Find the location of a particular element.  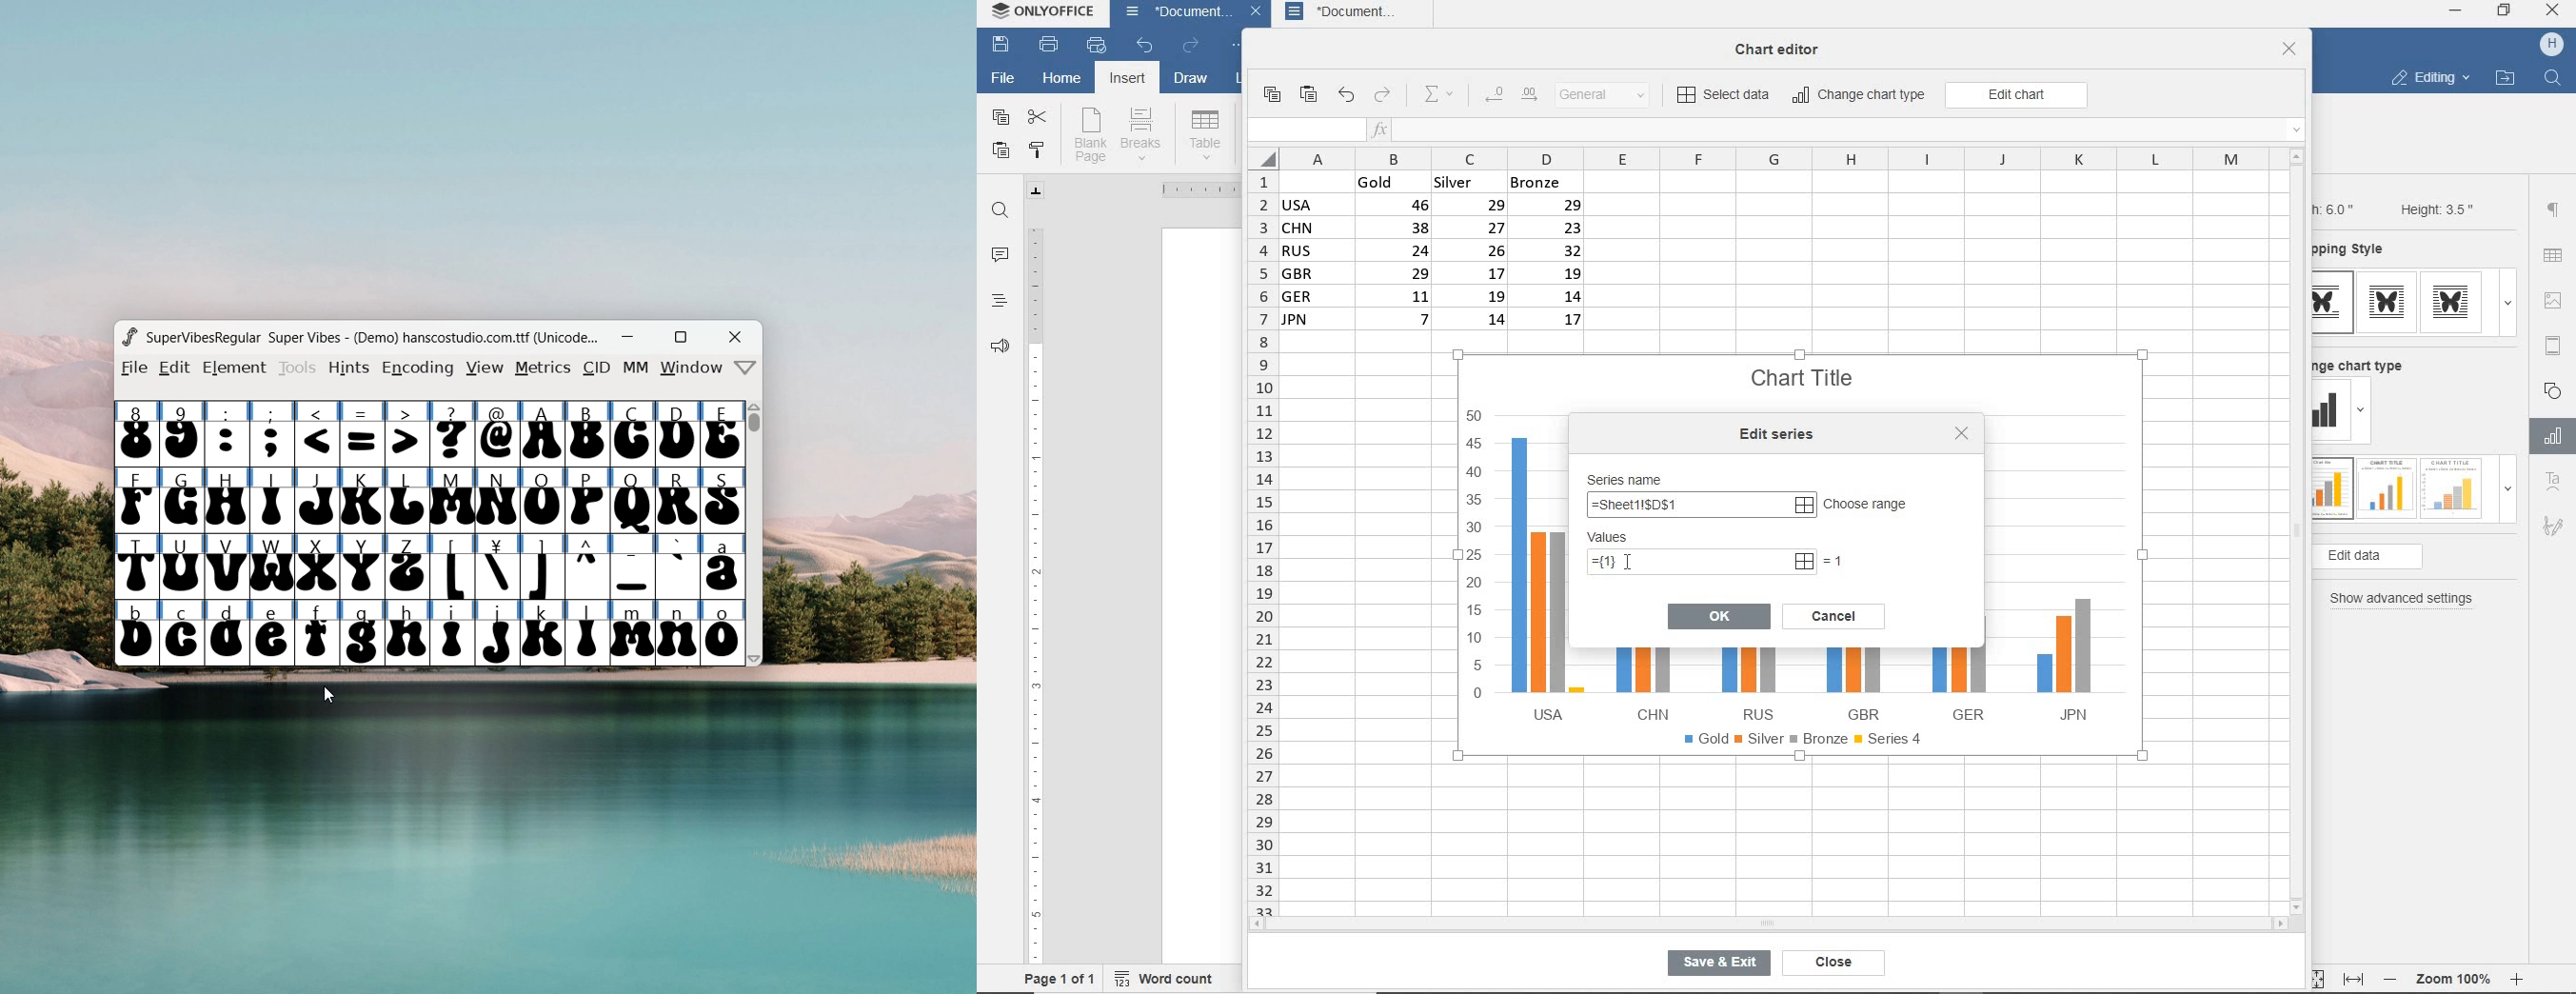

9 is located at coordinates (181, 431).